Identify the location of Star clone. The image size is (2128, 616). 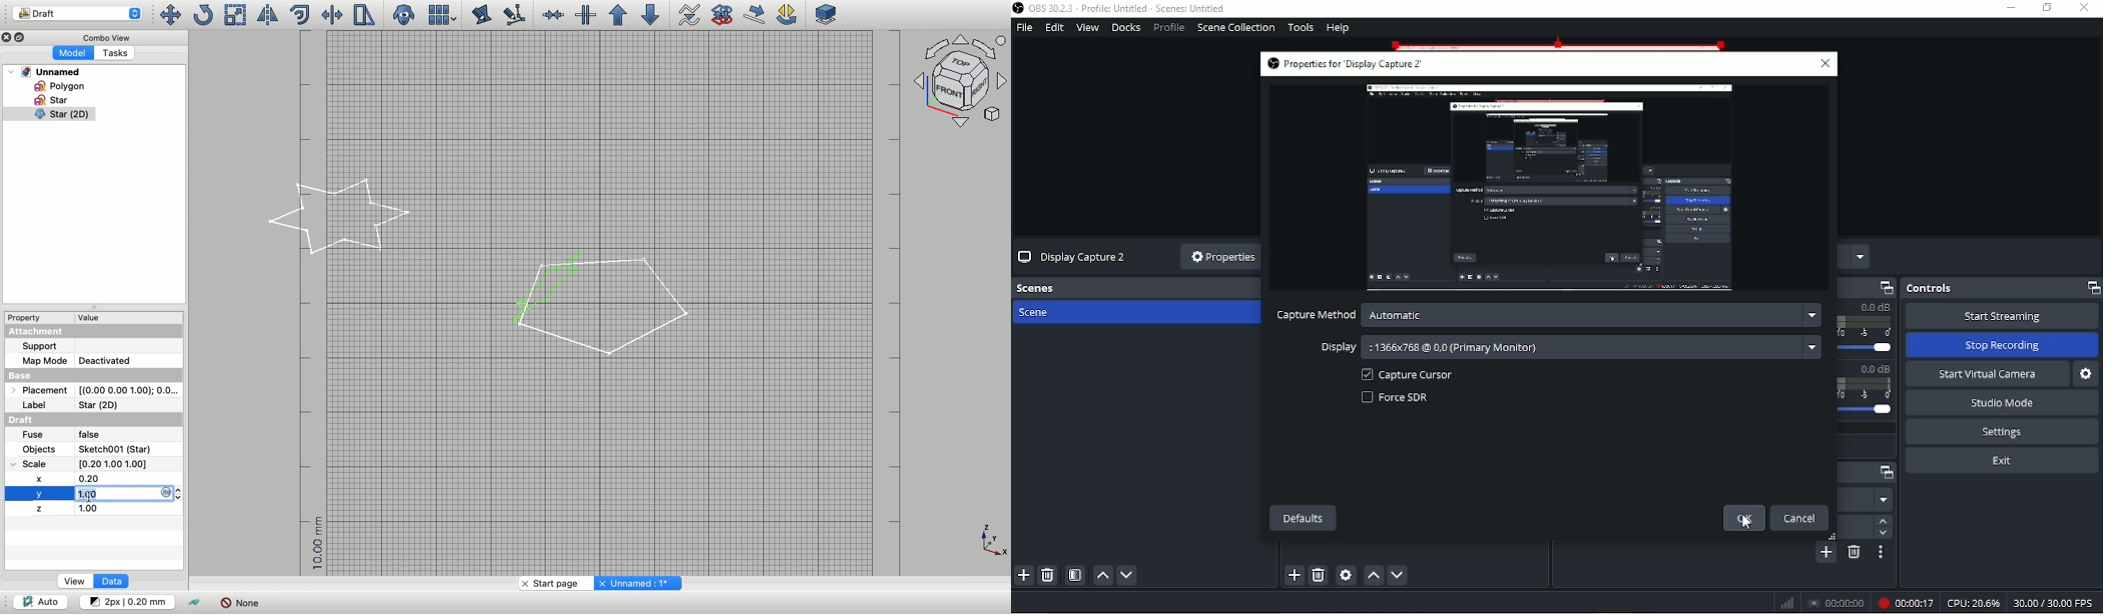
(48, 115).